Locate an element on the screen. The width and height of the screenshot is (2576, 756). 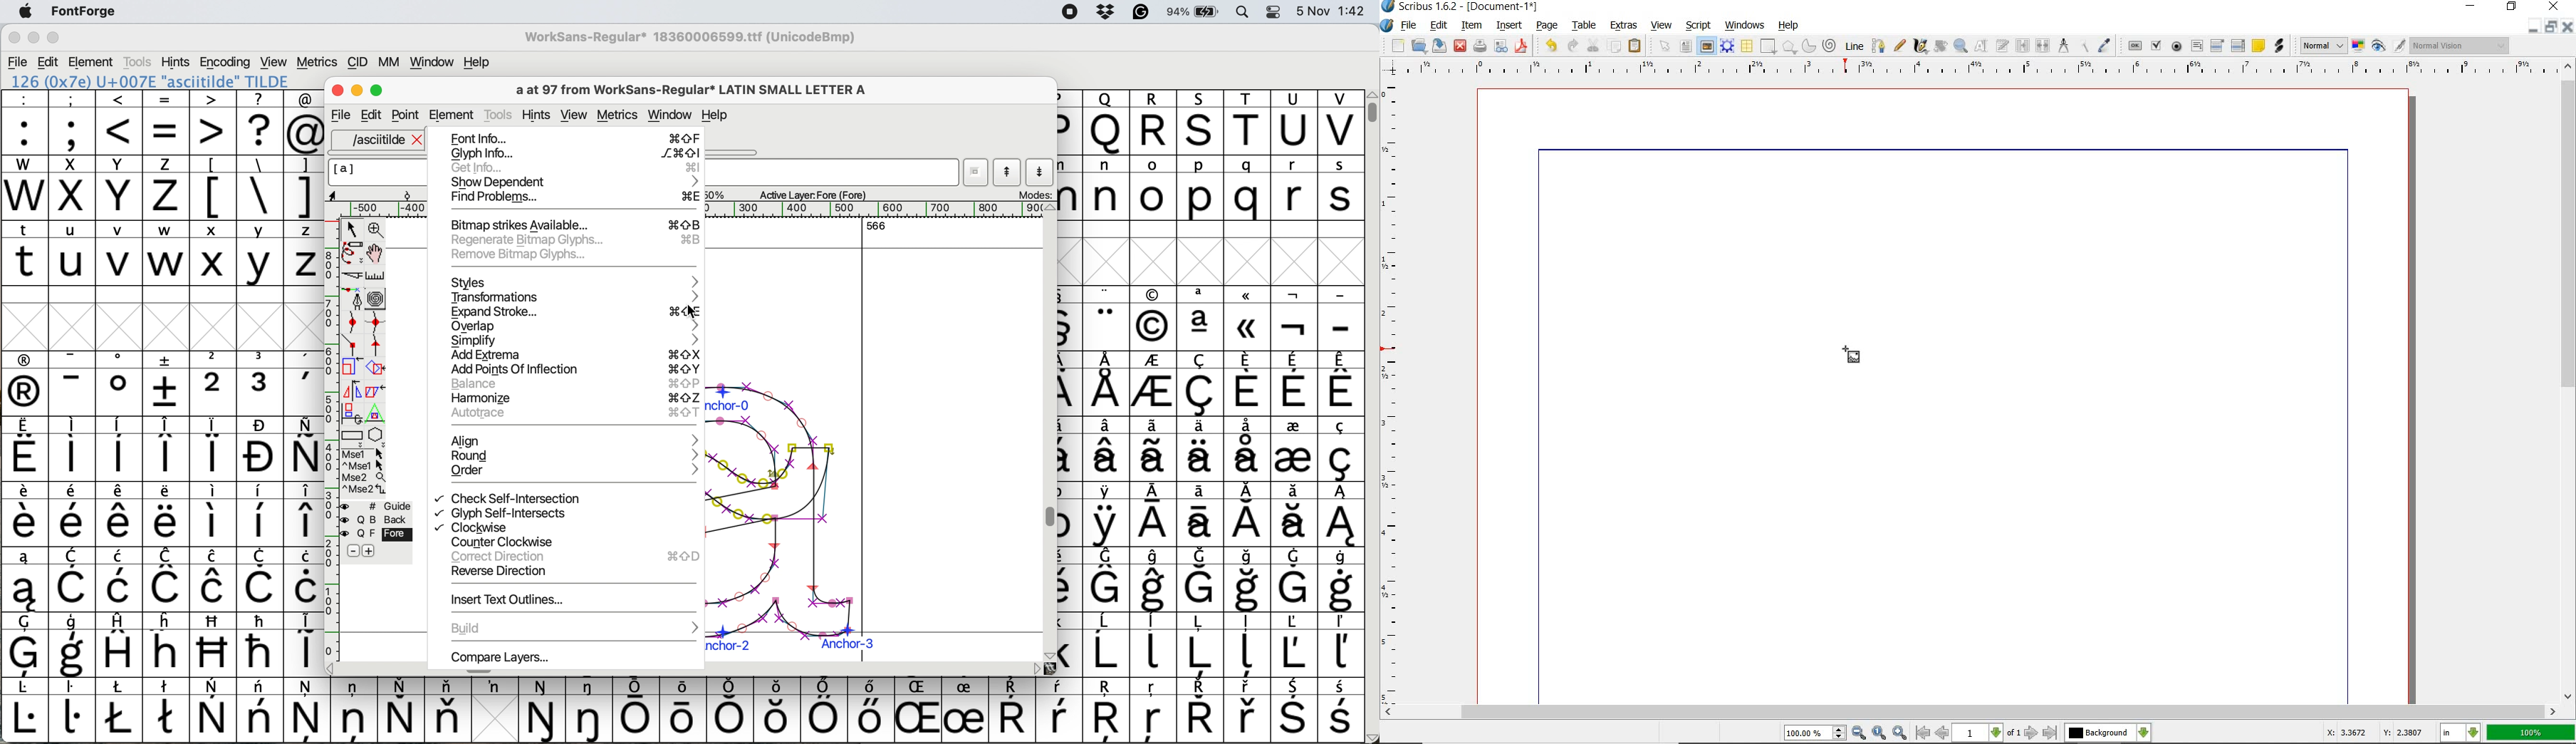
redo is located at coordinates (1573, 46).